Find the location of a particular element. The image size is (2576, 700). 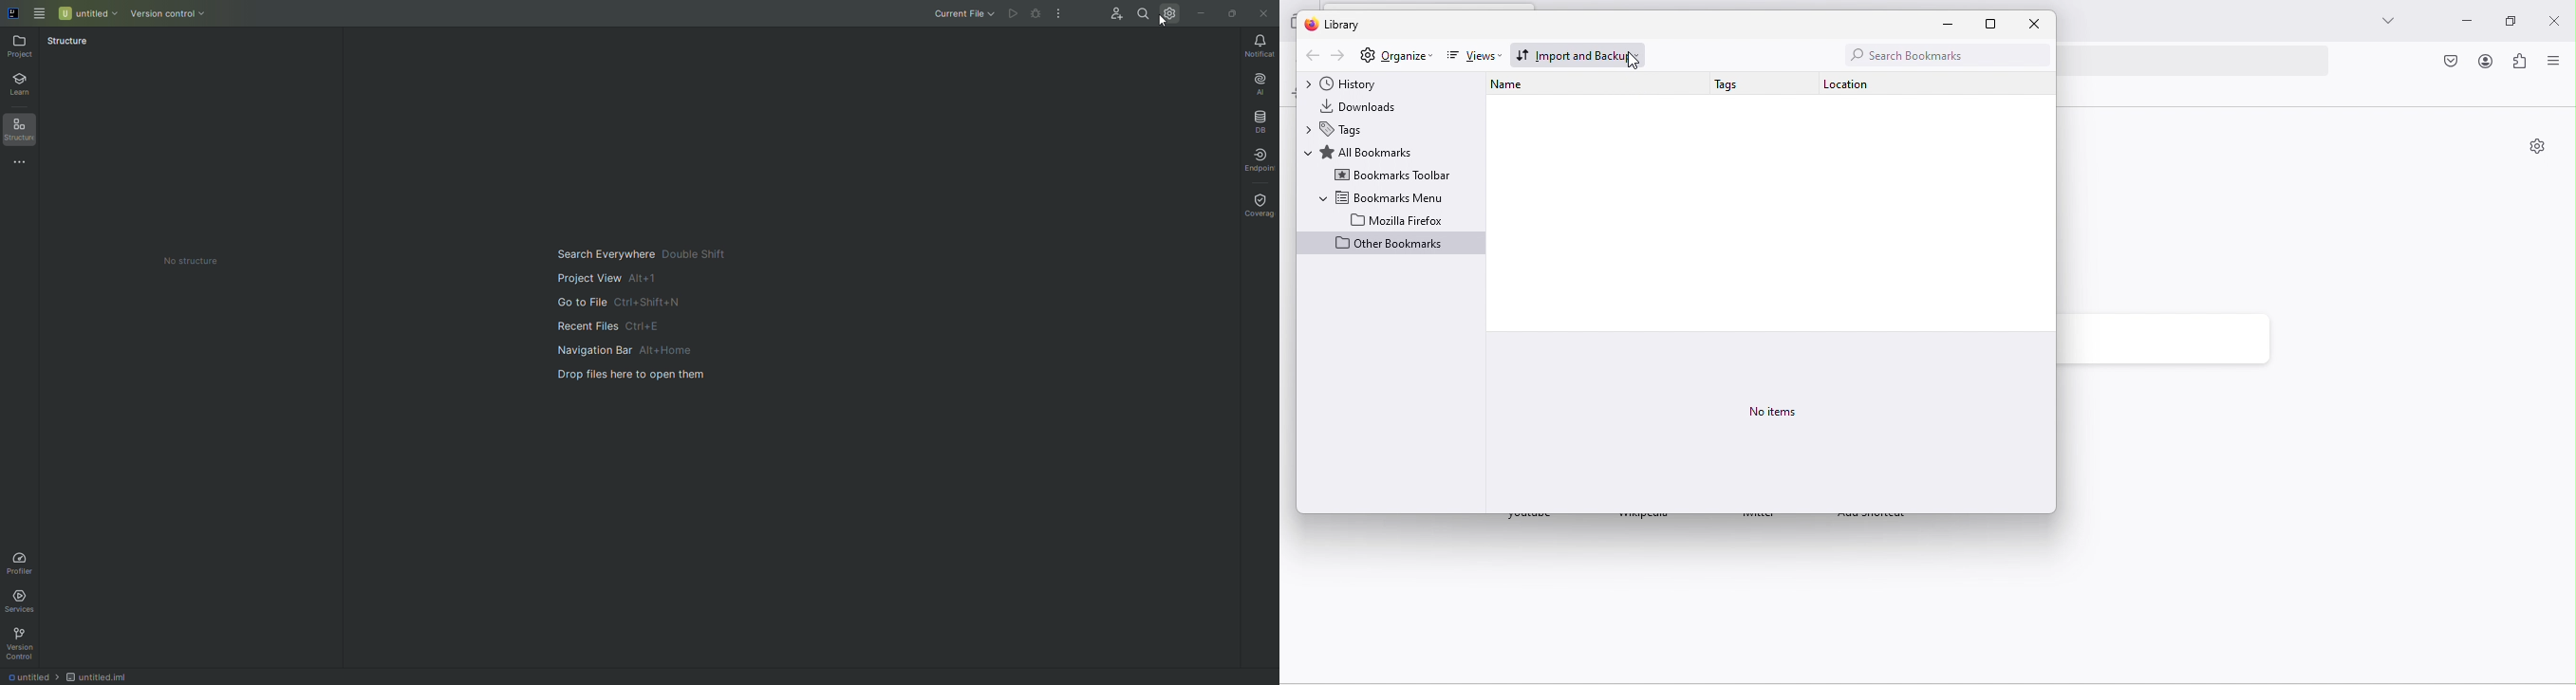

forward is located at coordinates (1339, 56).